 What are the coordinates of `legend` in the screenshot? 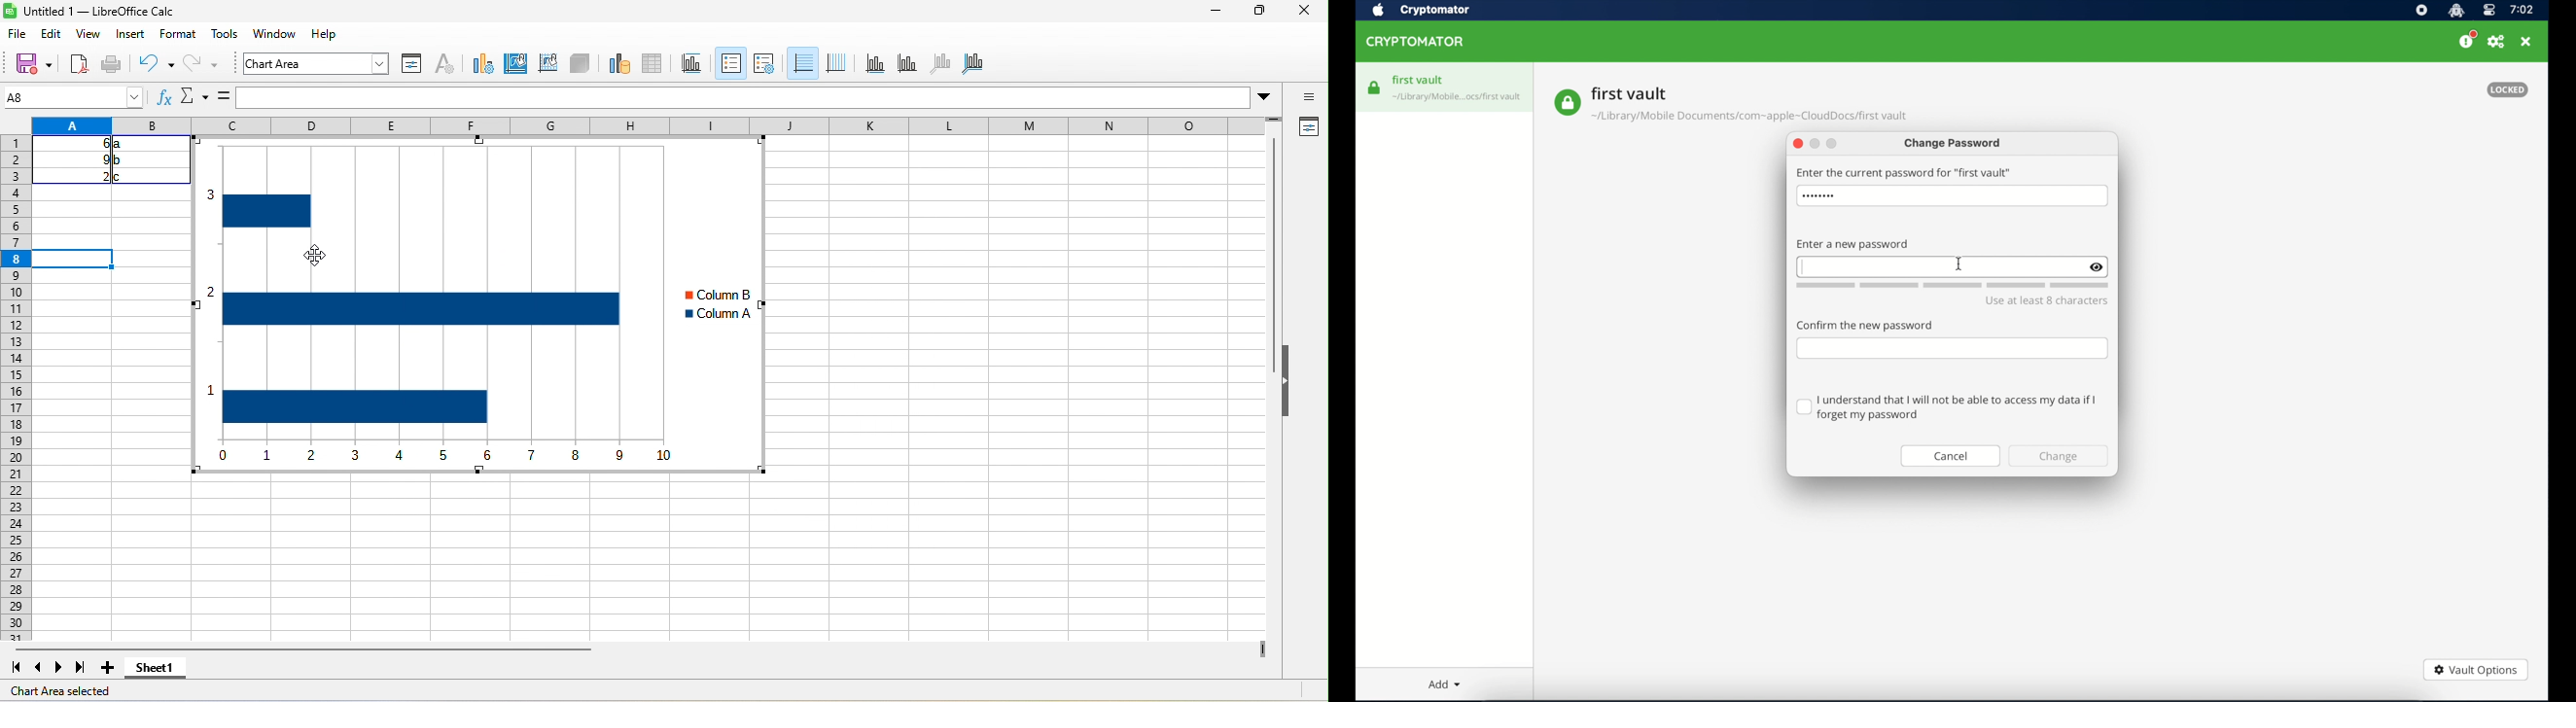 It's located at (836, 62).